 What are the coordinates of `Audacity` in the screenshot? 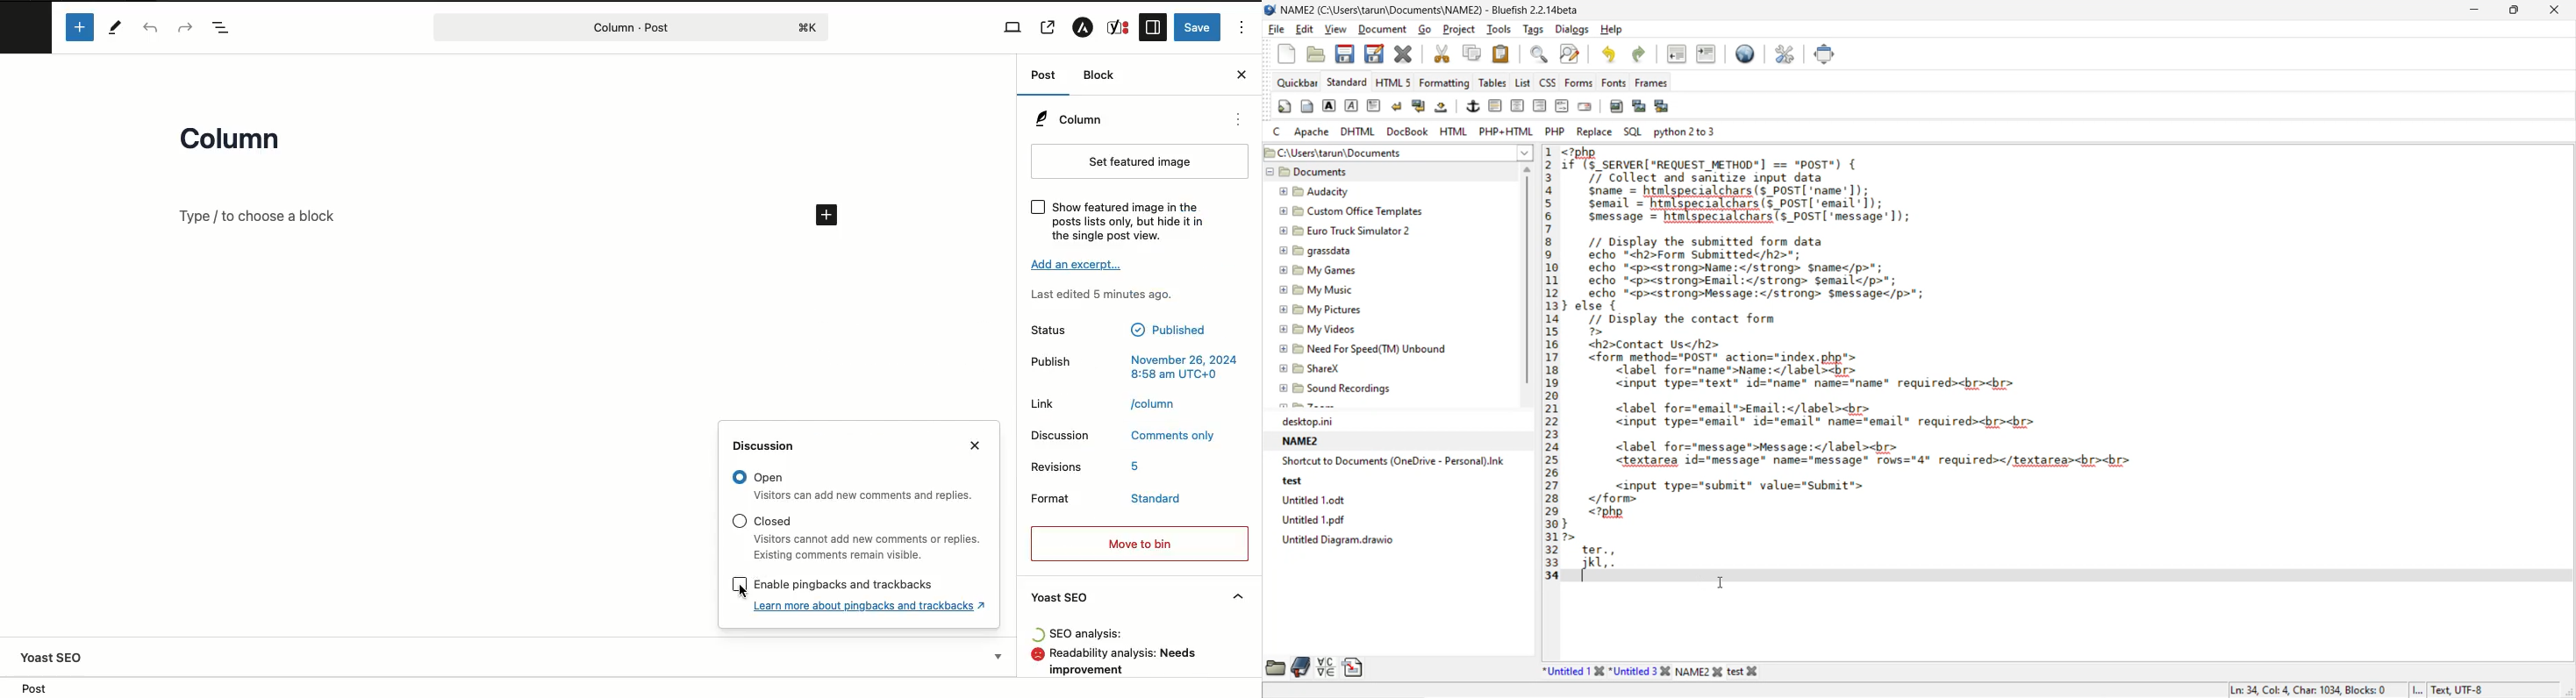 It's located at (1327, 192).